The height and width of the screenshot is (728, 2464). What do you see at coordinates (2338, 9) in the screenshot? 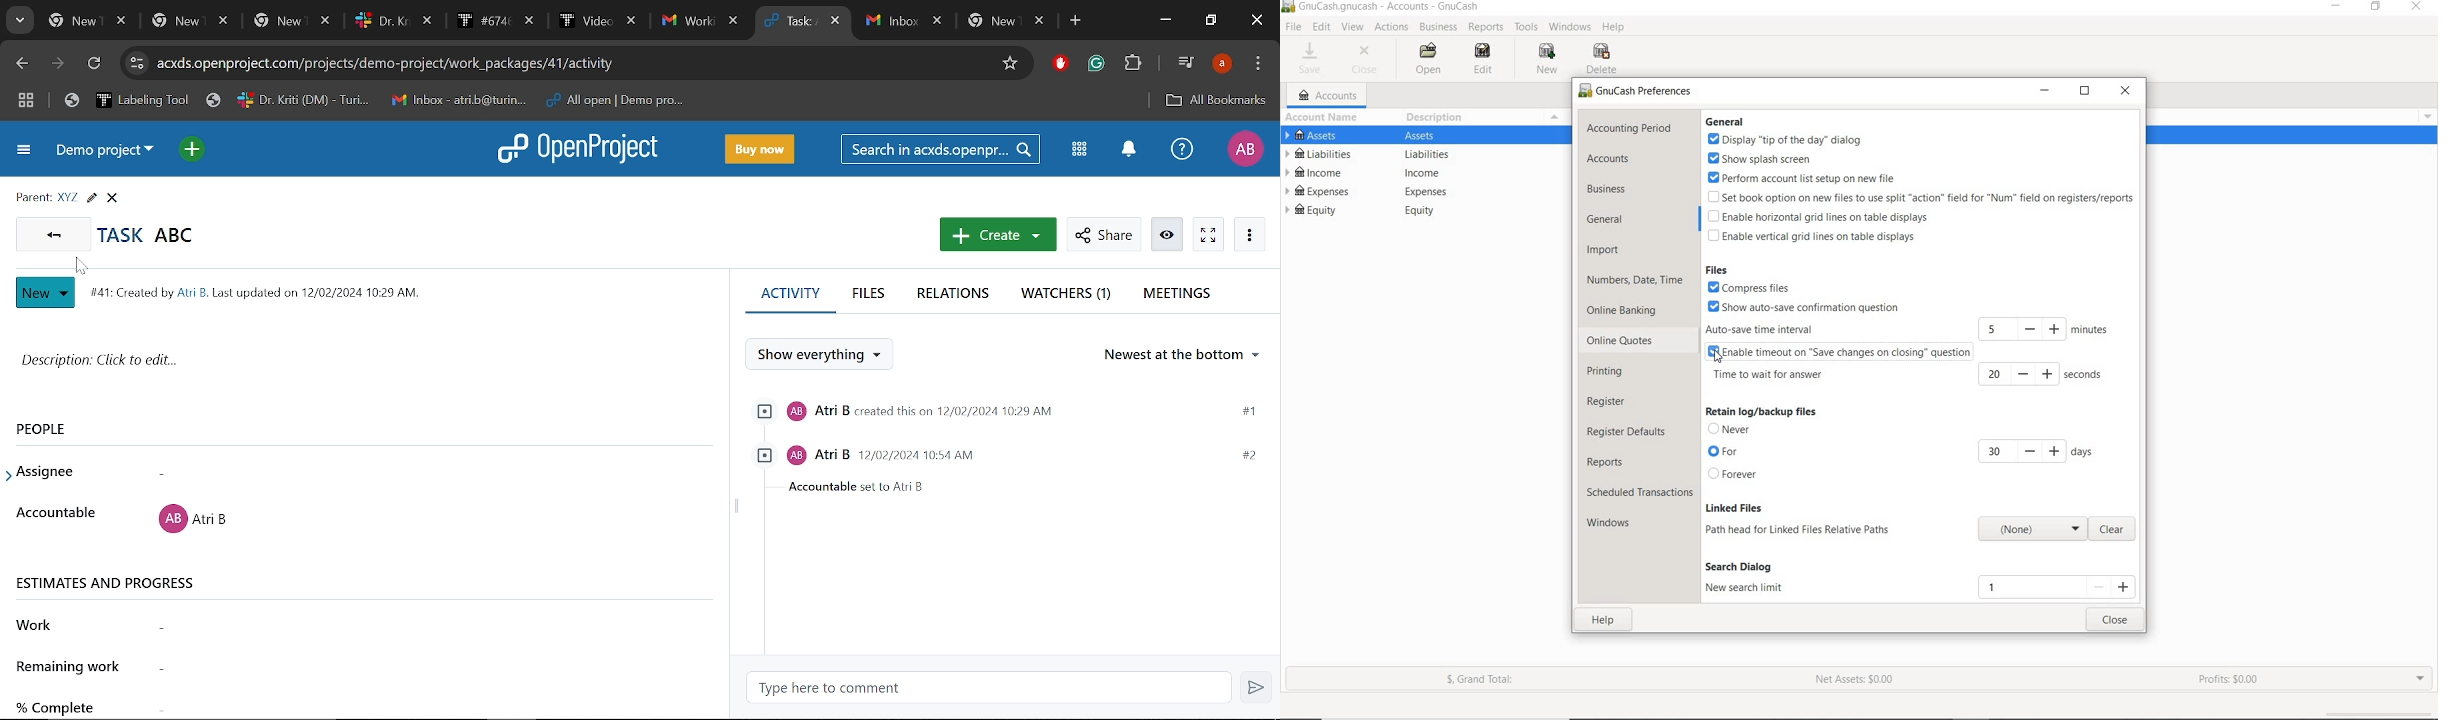
I see `MINIMIZE` at bounding box center [2338, 9].